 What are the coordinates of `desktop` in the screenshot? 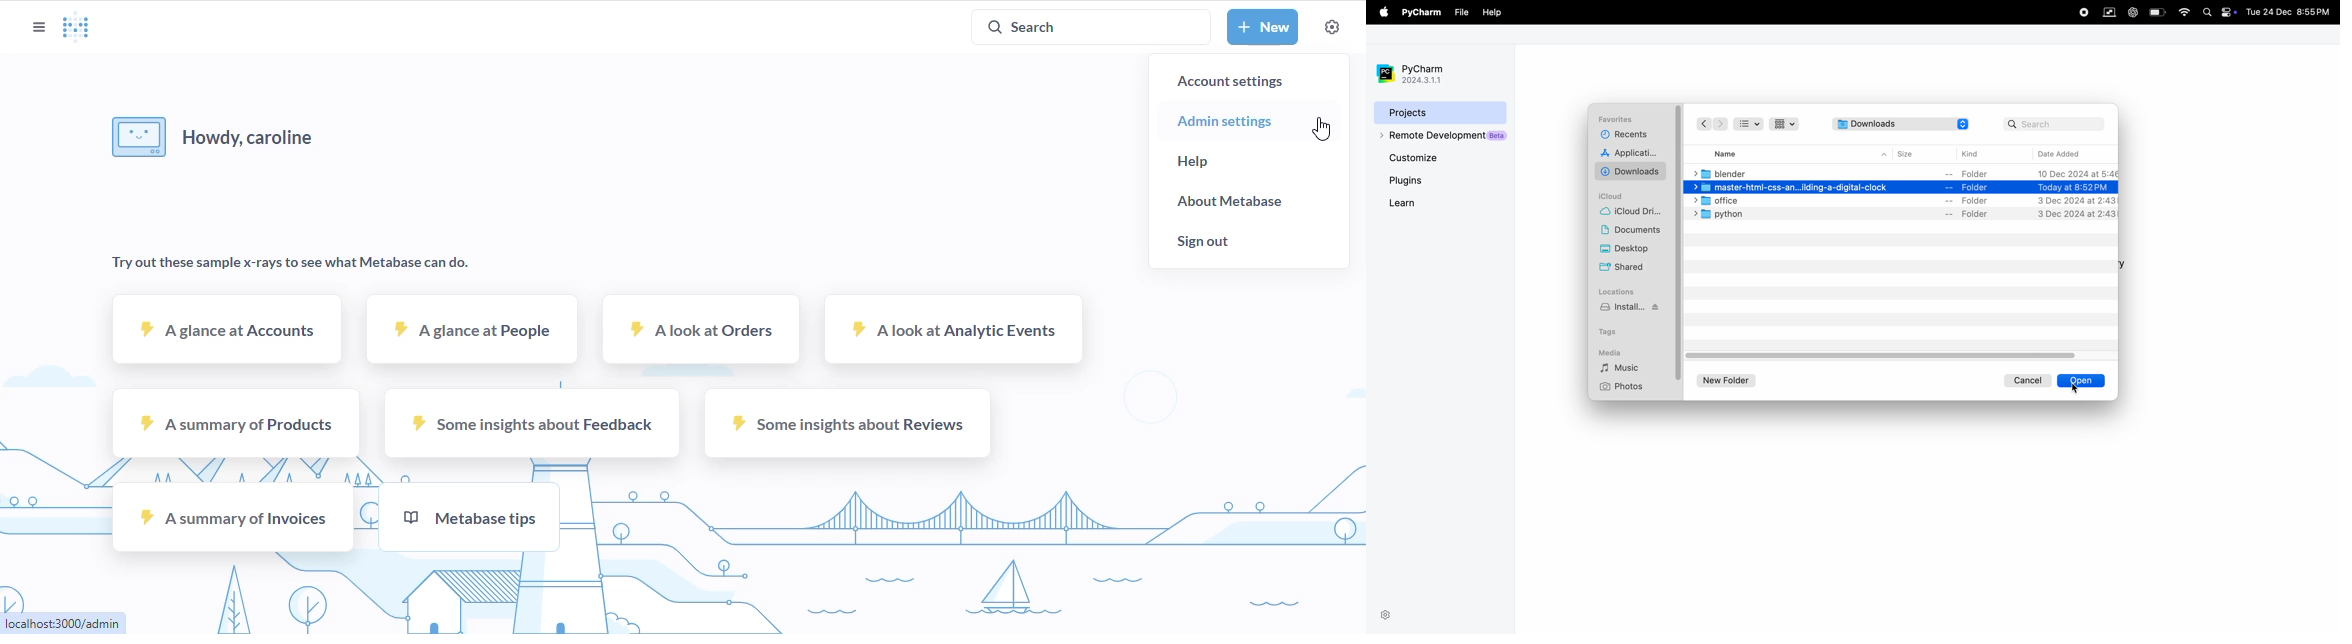 It's located at (1634, 250).